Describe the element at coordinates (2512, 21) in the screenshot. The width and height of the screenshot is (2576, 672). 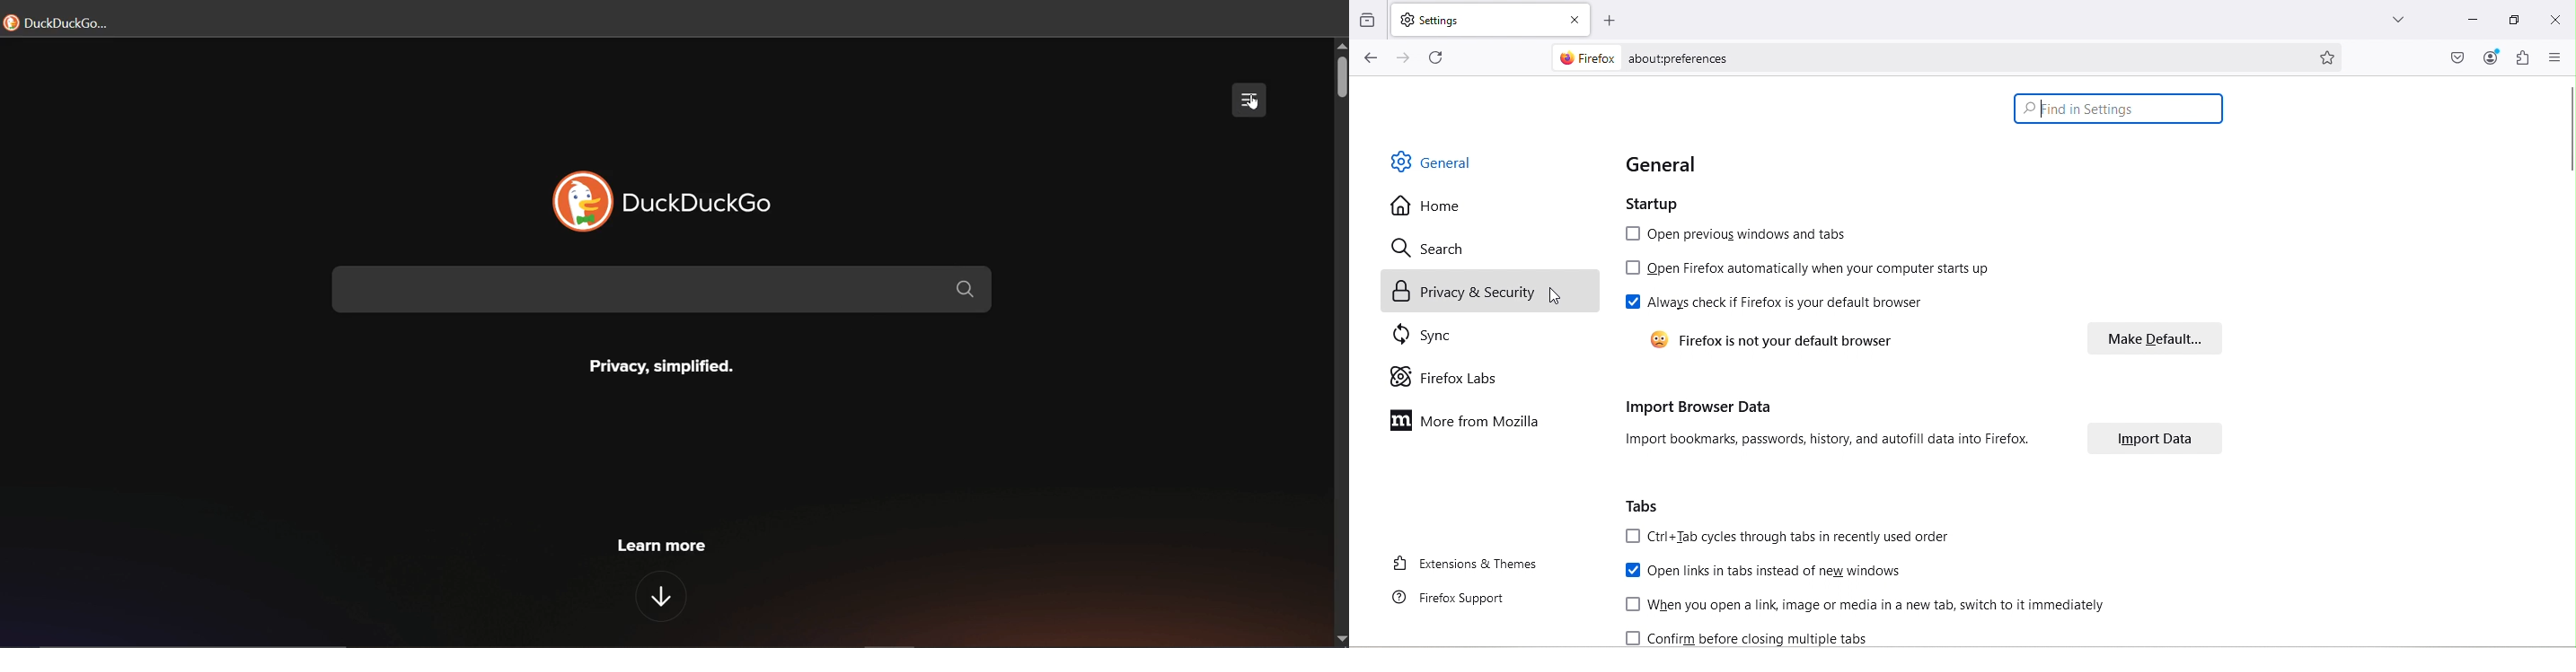
I see `Maximize` at that location.